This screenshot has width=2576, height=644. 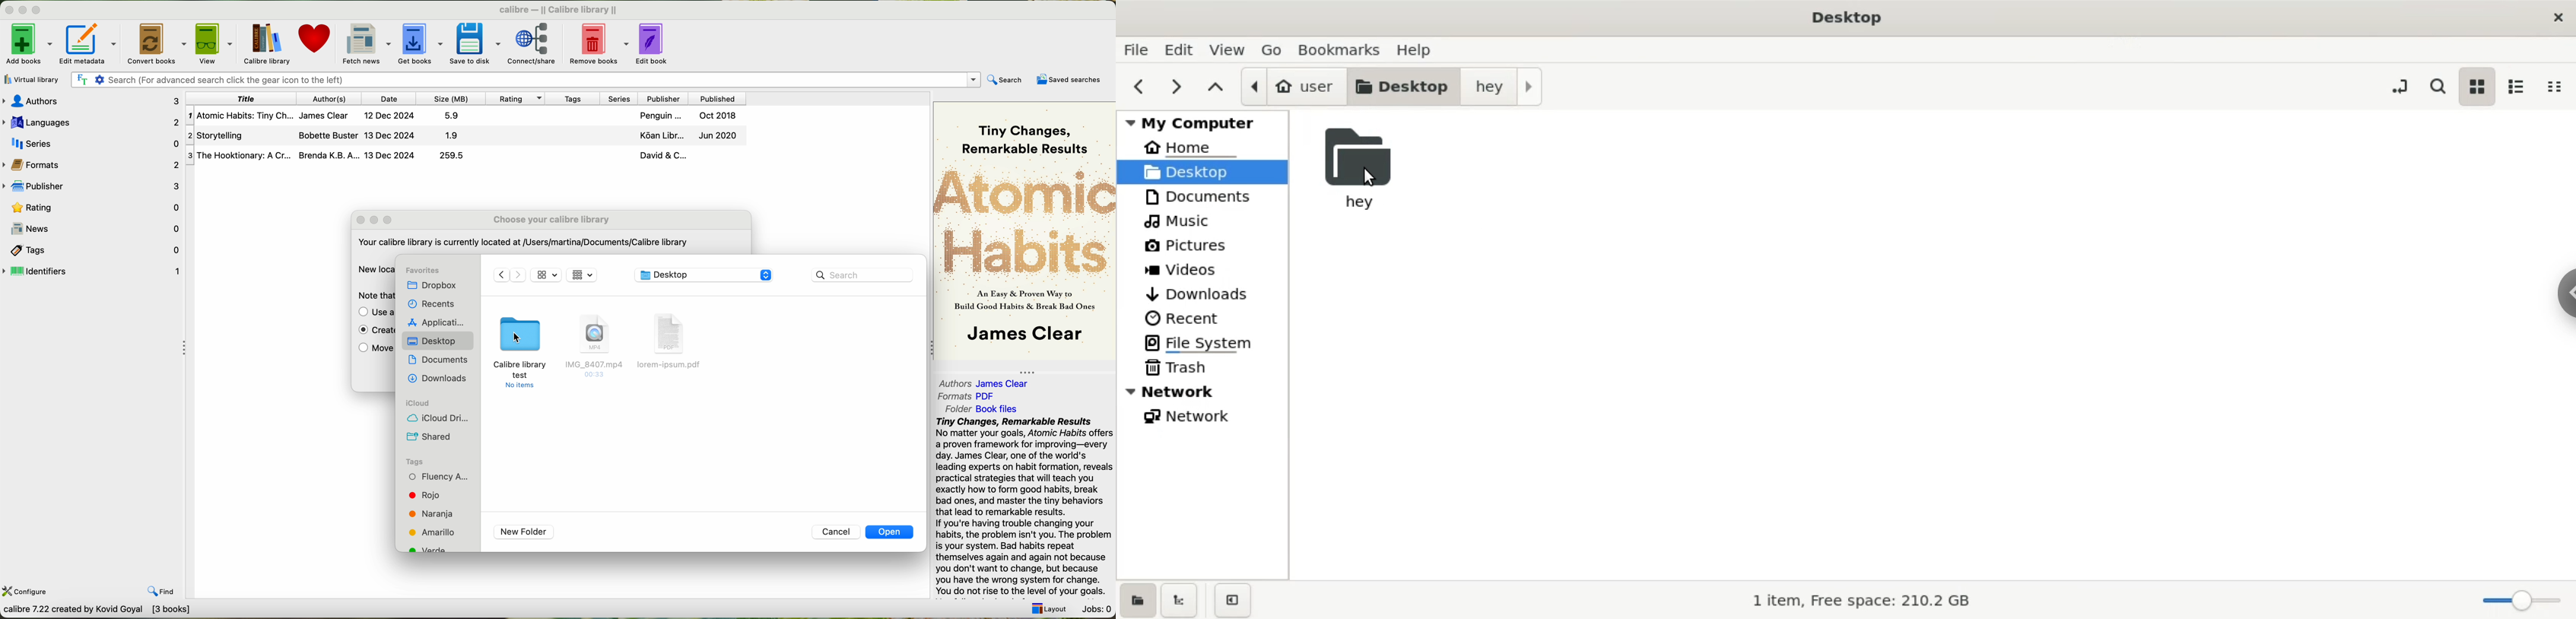 What do you see at coordinates (432, 549) in the screenshot?
I see `green tag` at bounding box center [432, 549].